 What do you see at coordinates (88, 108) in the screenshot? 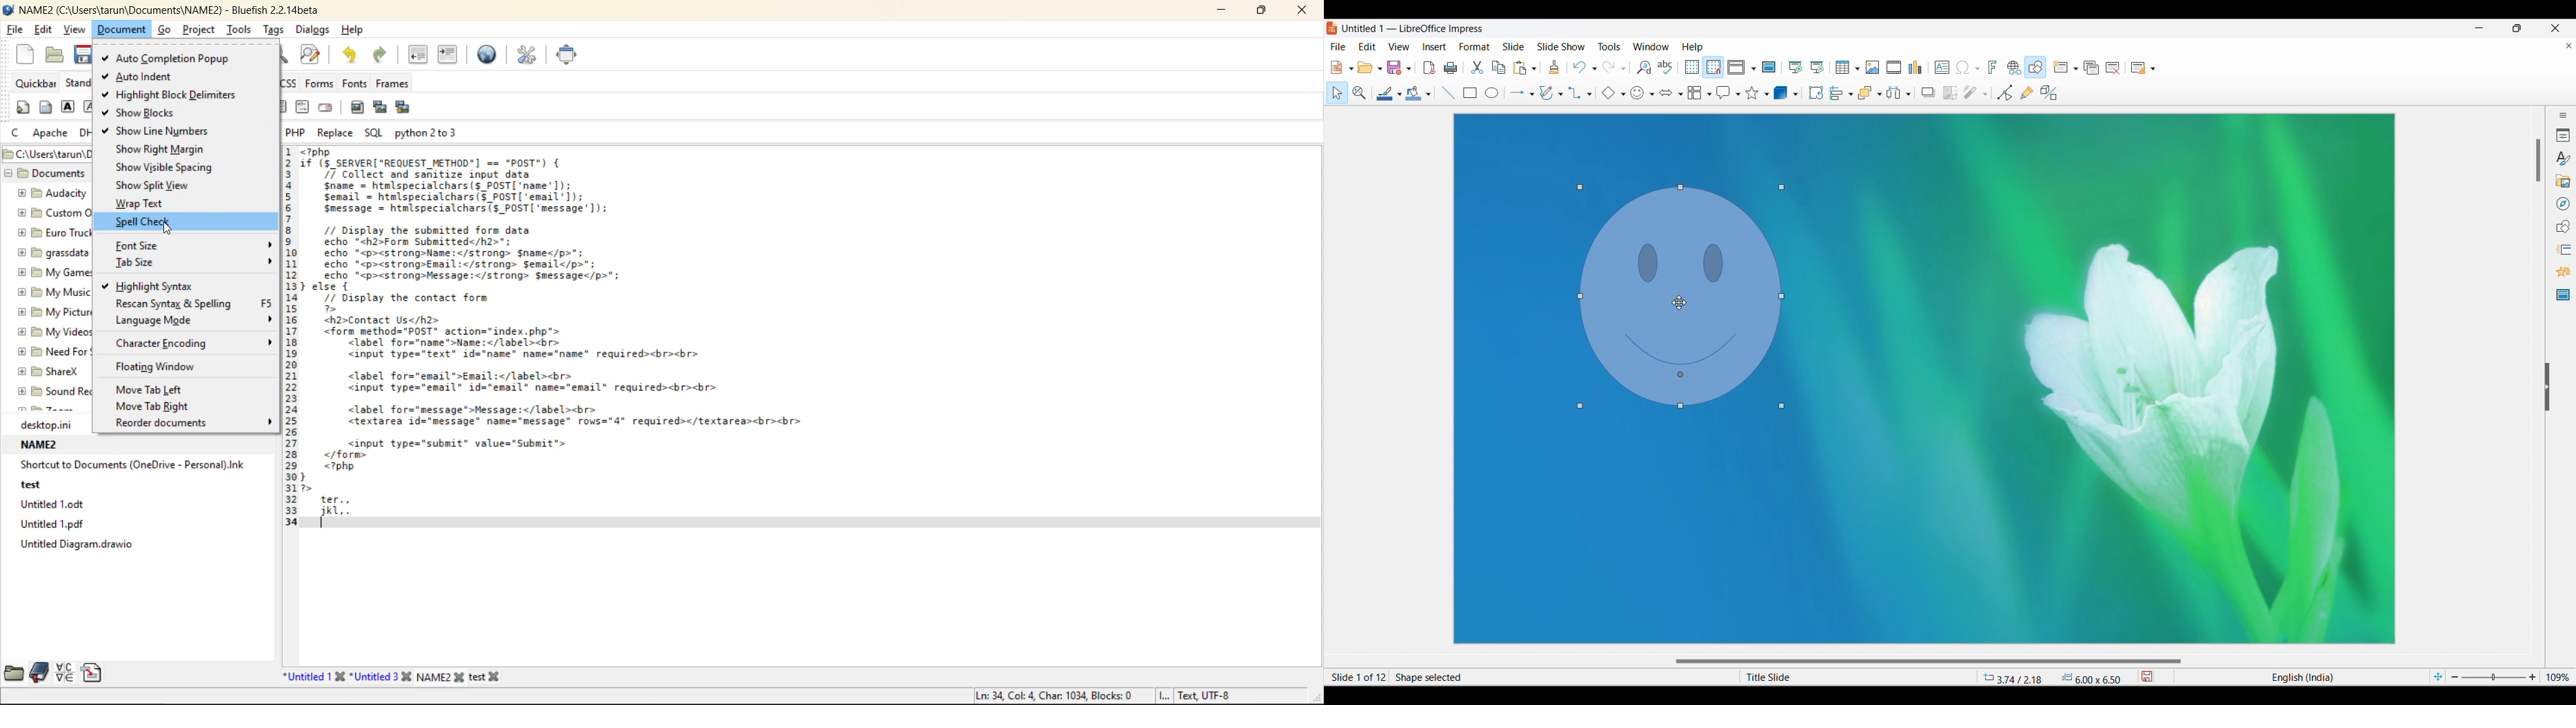
I see `emphasis` at bounding box center [88, 108].